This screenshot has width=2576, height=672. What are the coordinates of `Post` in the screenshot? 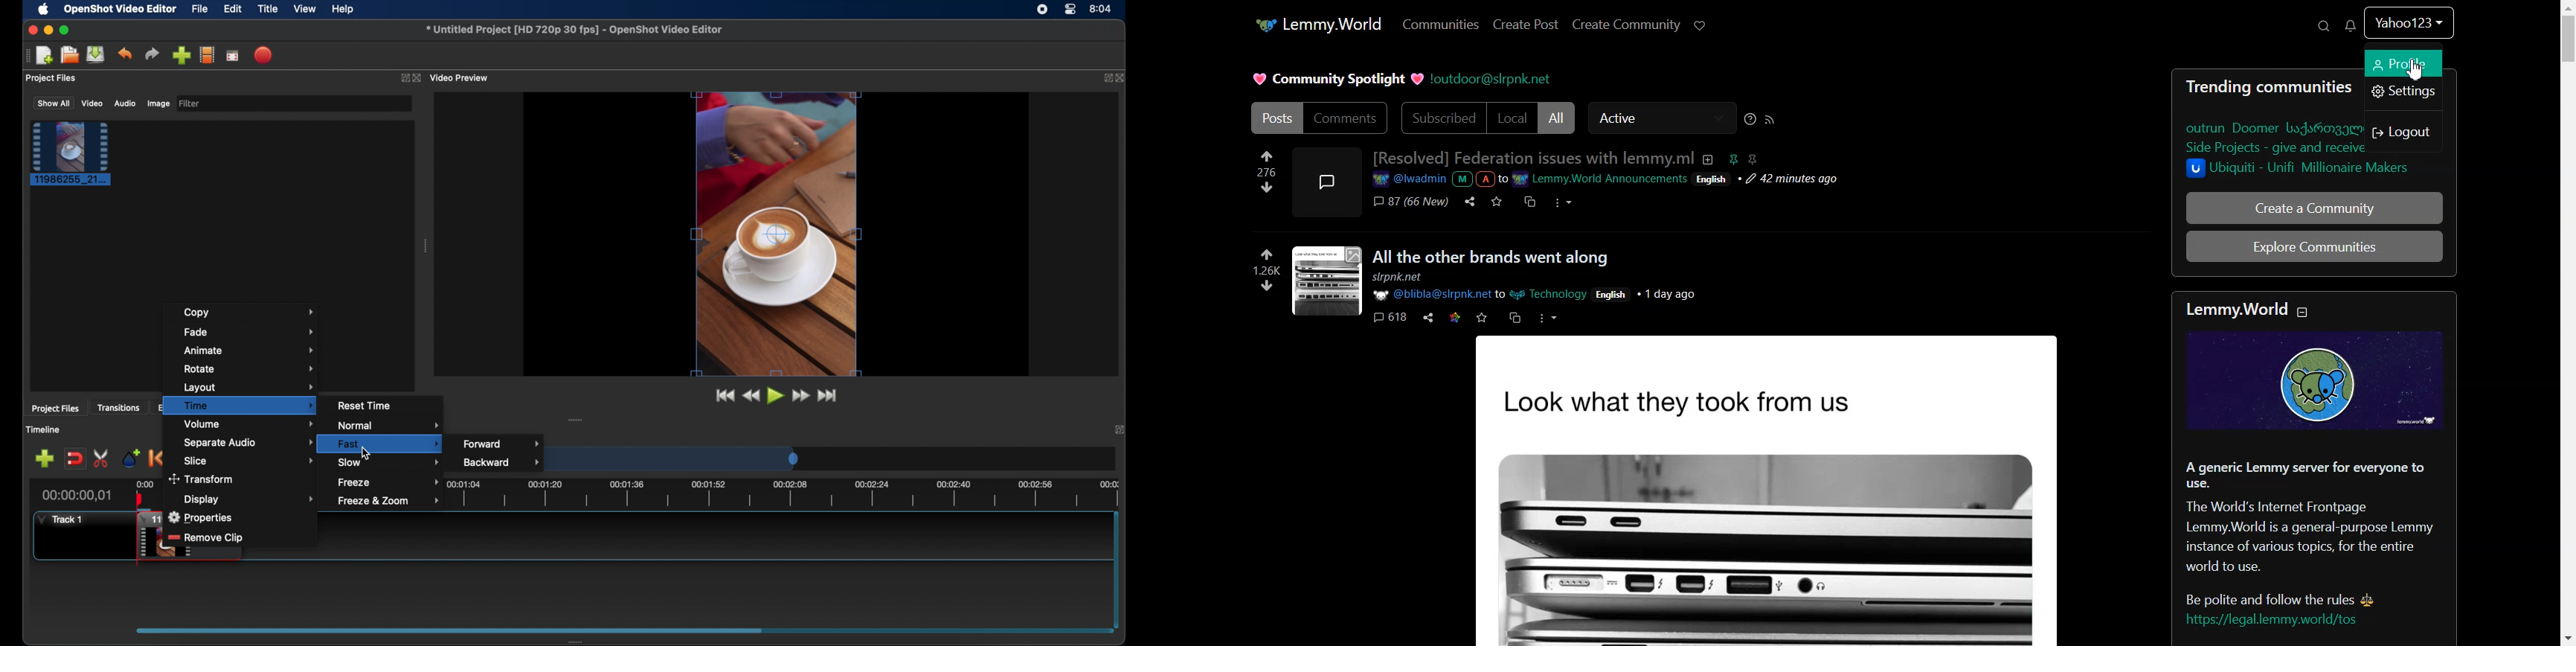 It's located at (1799, 494).